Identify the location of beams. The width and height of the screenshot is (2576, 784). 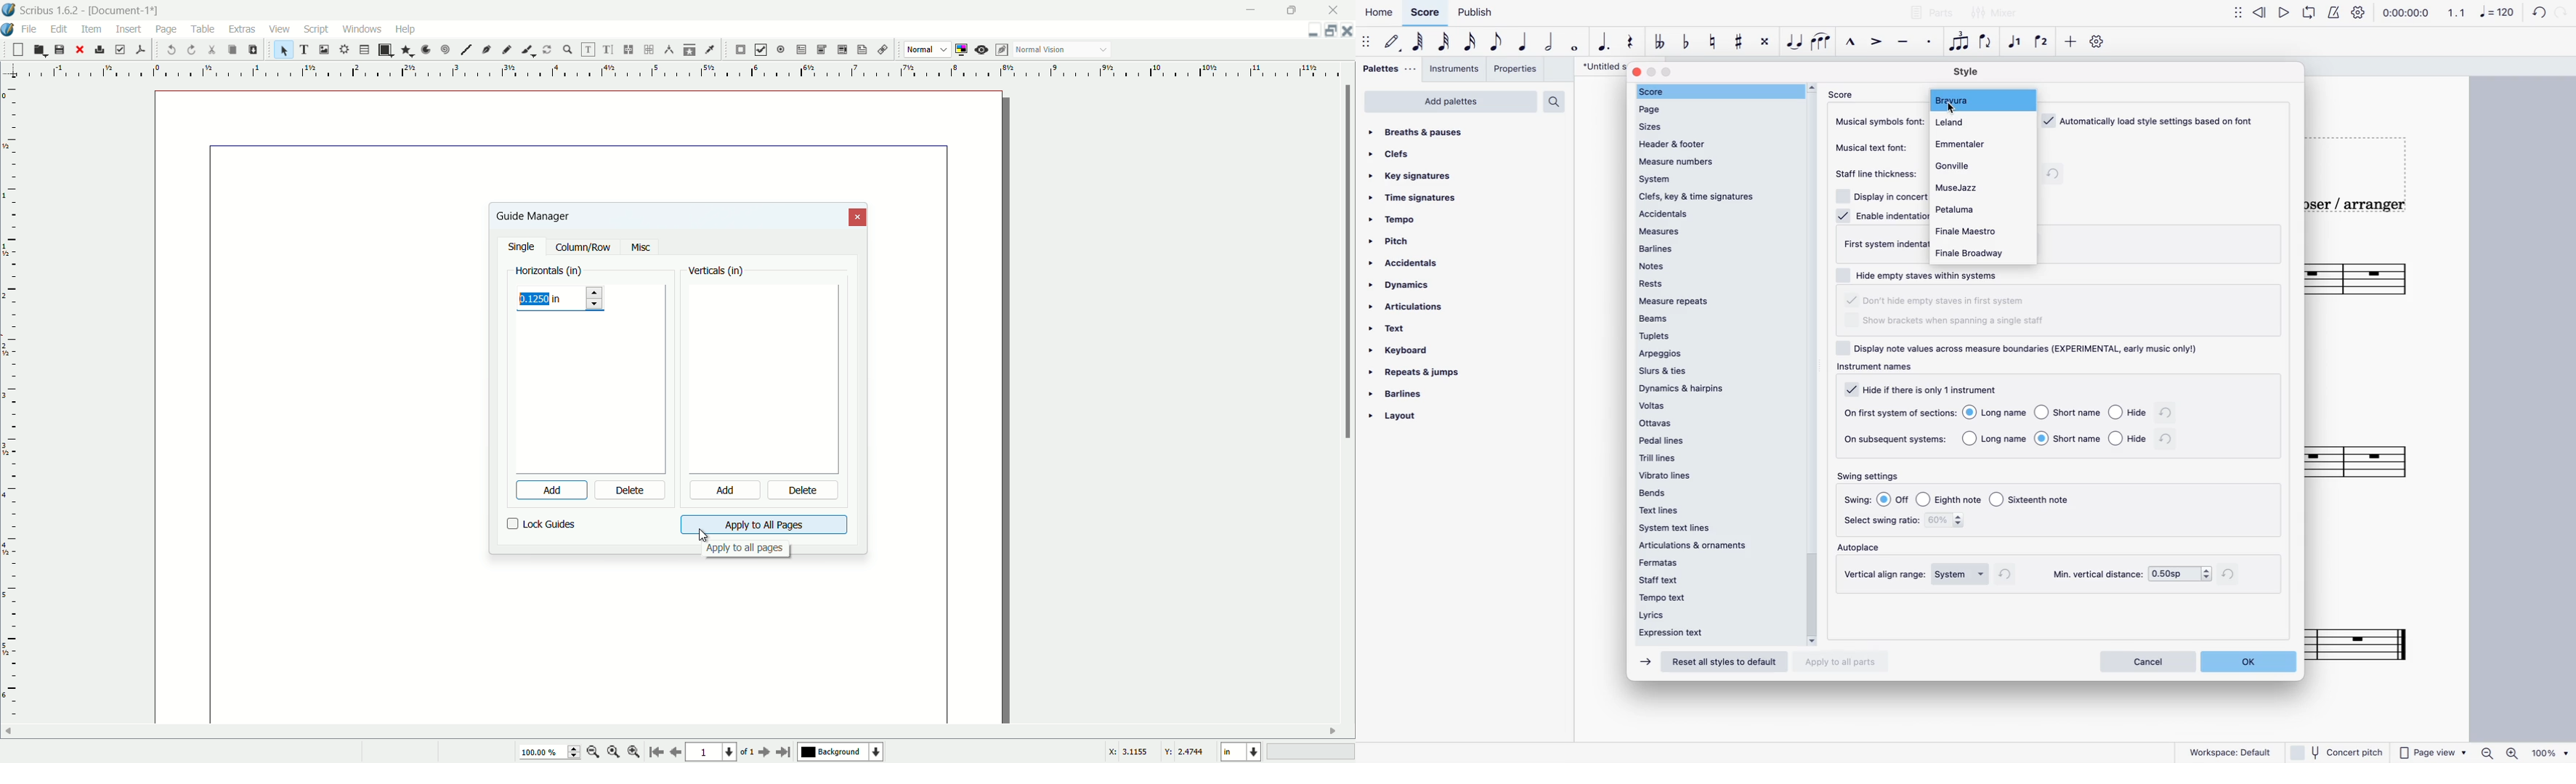
(1716, 318).